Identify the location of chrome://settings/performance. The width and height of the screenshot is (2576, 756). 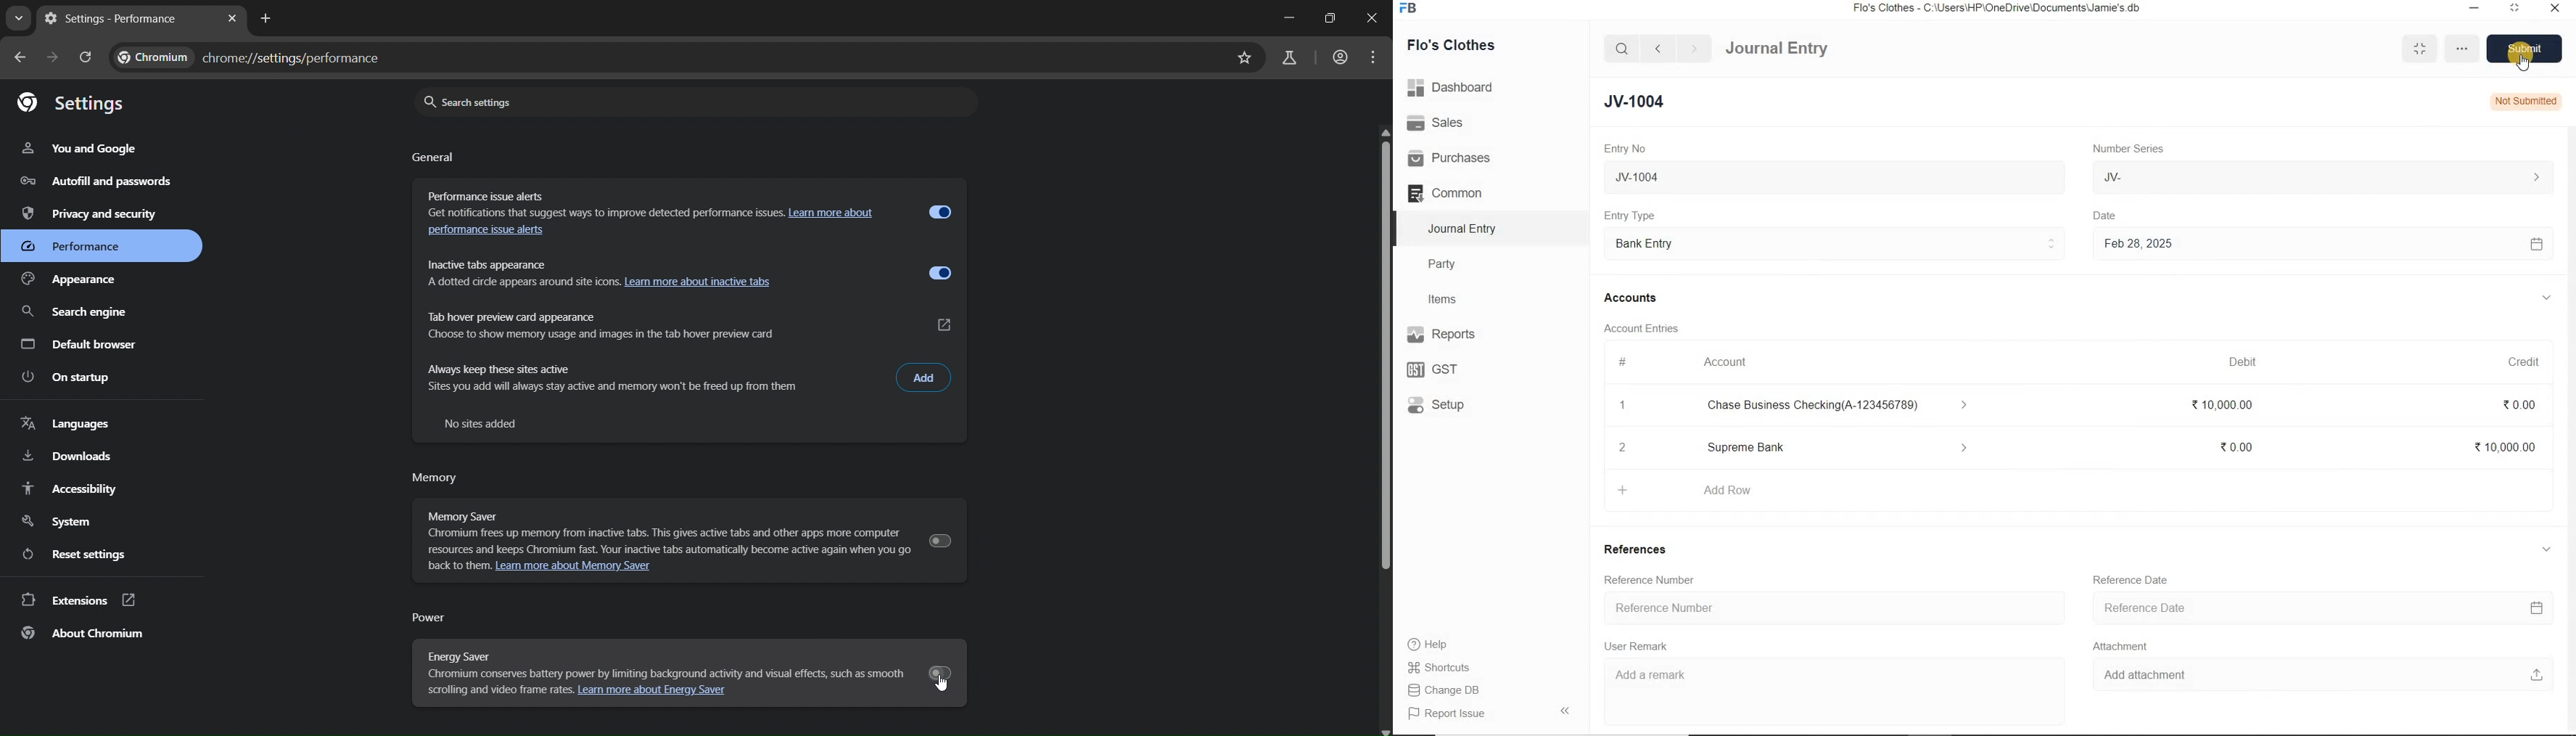
(256, 58).